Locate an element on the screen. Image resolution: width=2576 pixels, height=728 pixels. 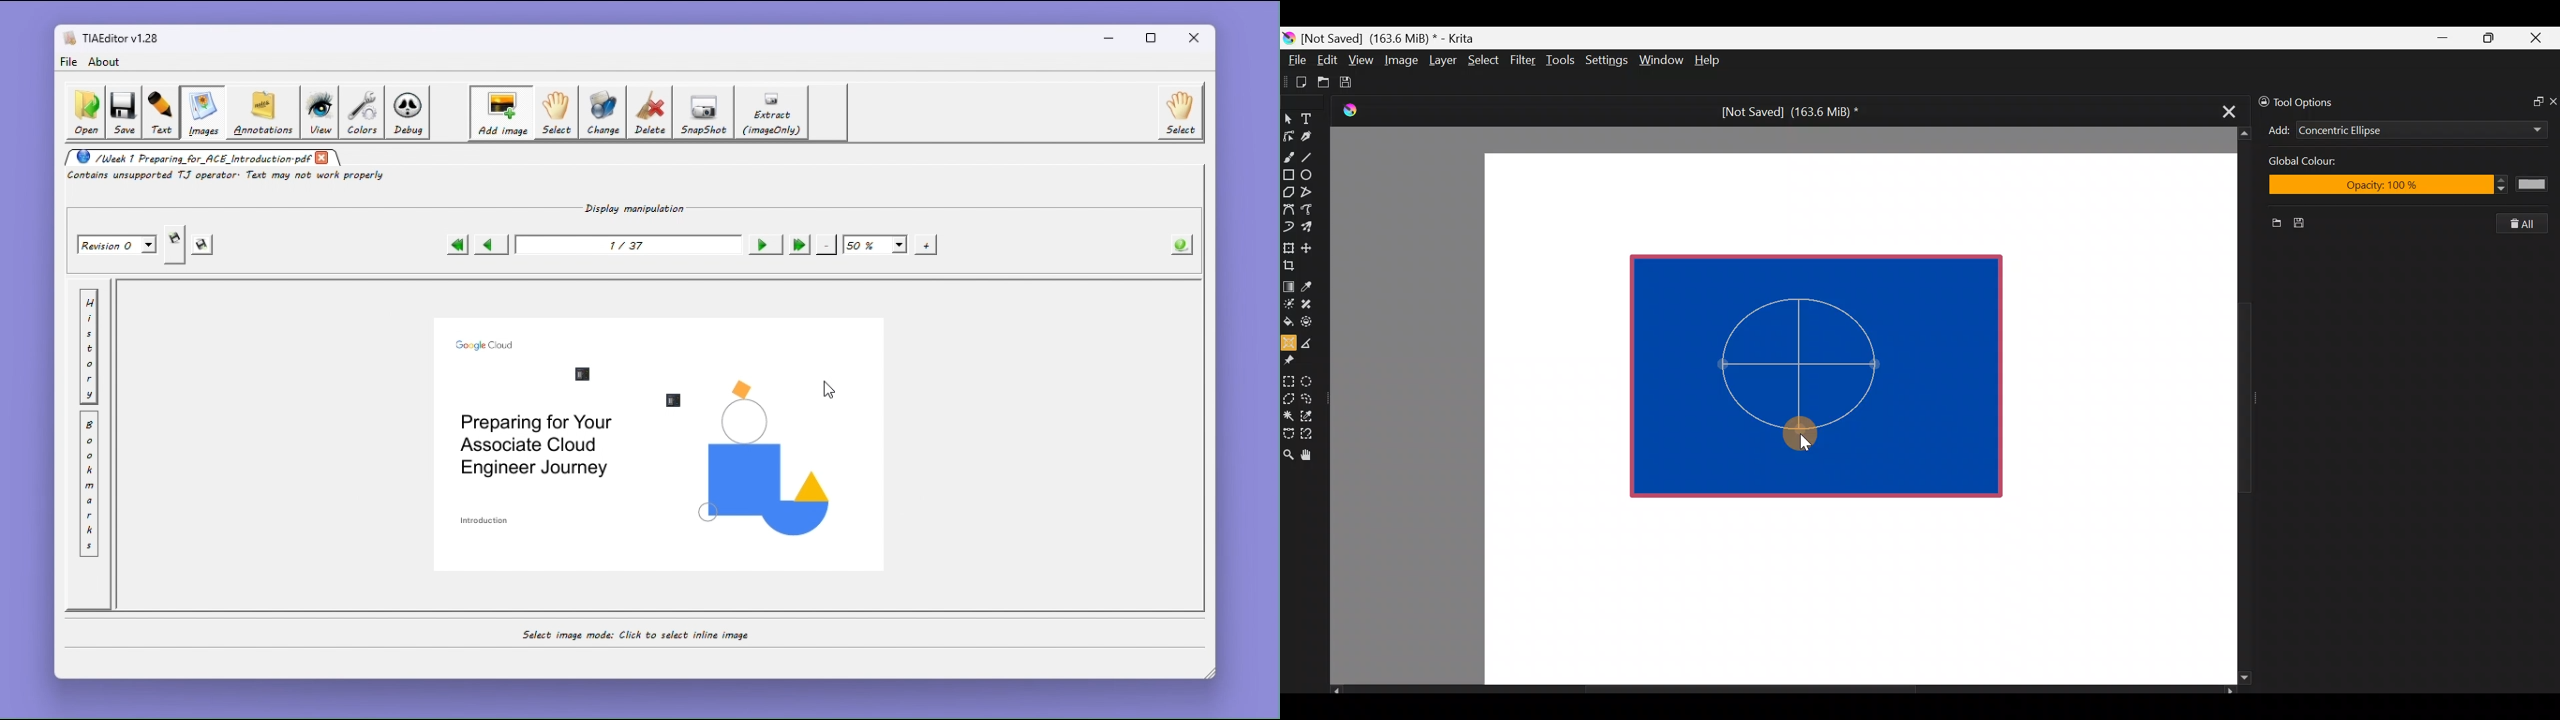
Maximize is located at coordinates (2488, 37).